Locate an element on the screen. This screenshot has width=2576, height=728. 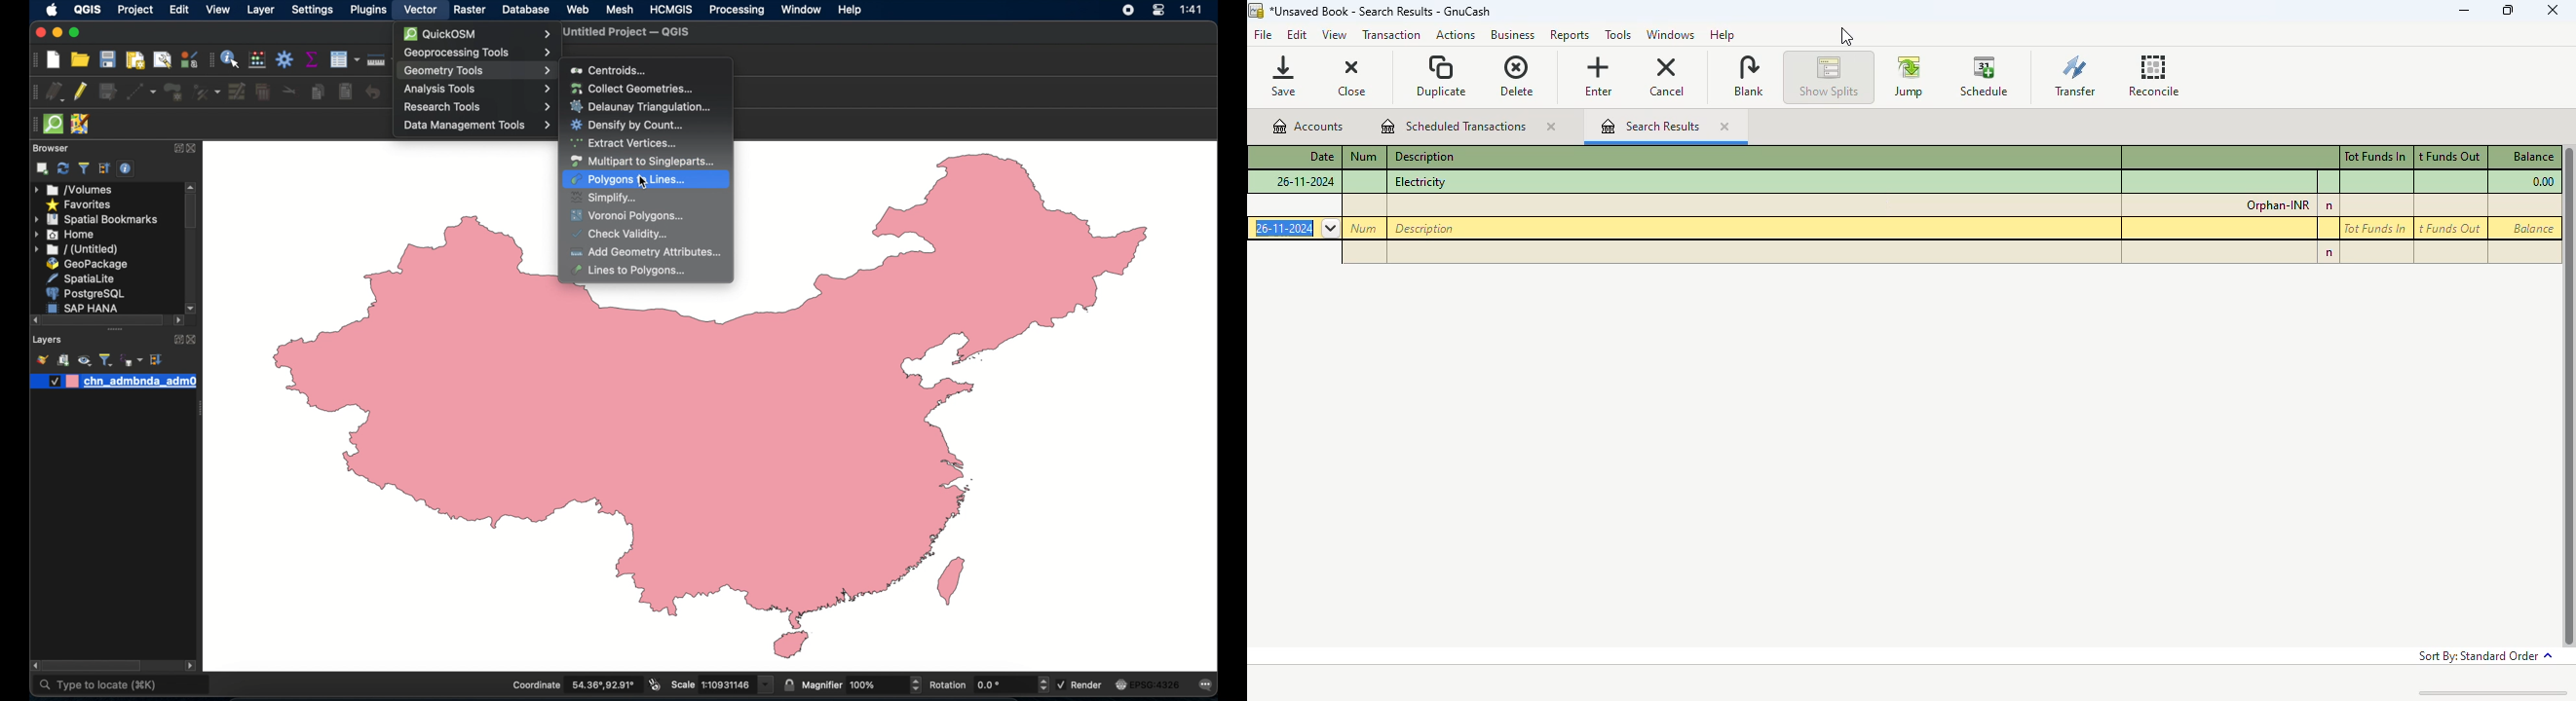
check validity is located at coordinates (623, 234).